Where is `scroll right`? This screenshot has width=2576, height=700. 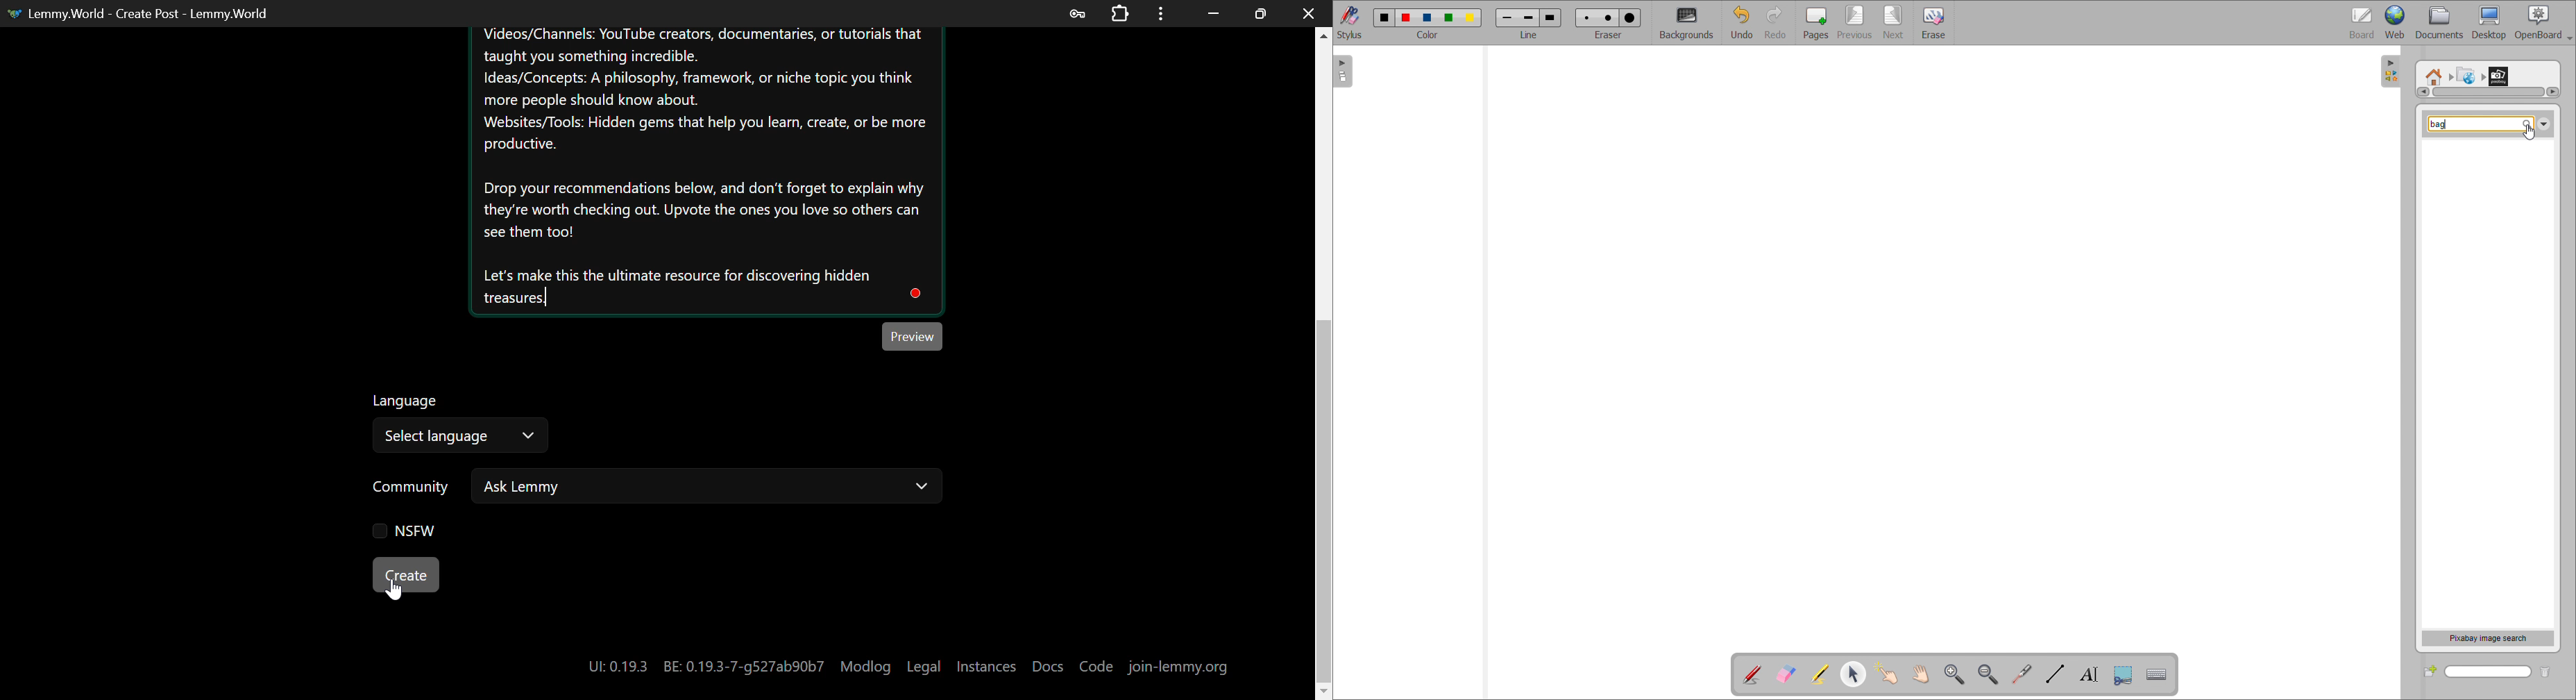
scroll right is located at coordinates (2552, 91).